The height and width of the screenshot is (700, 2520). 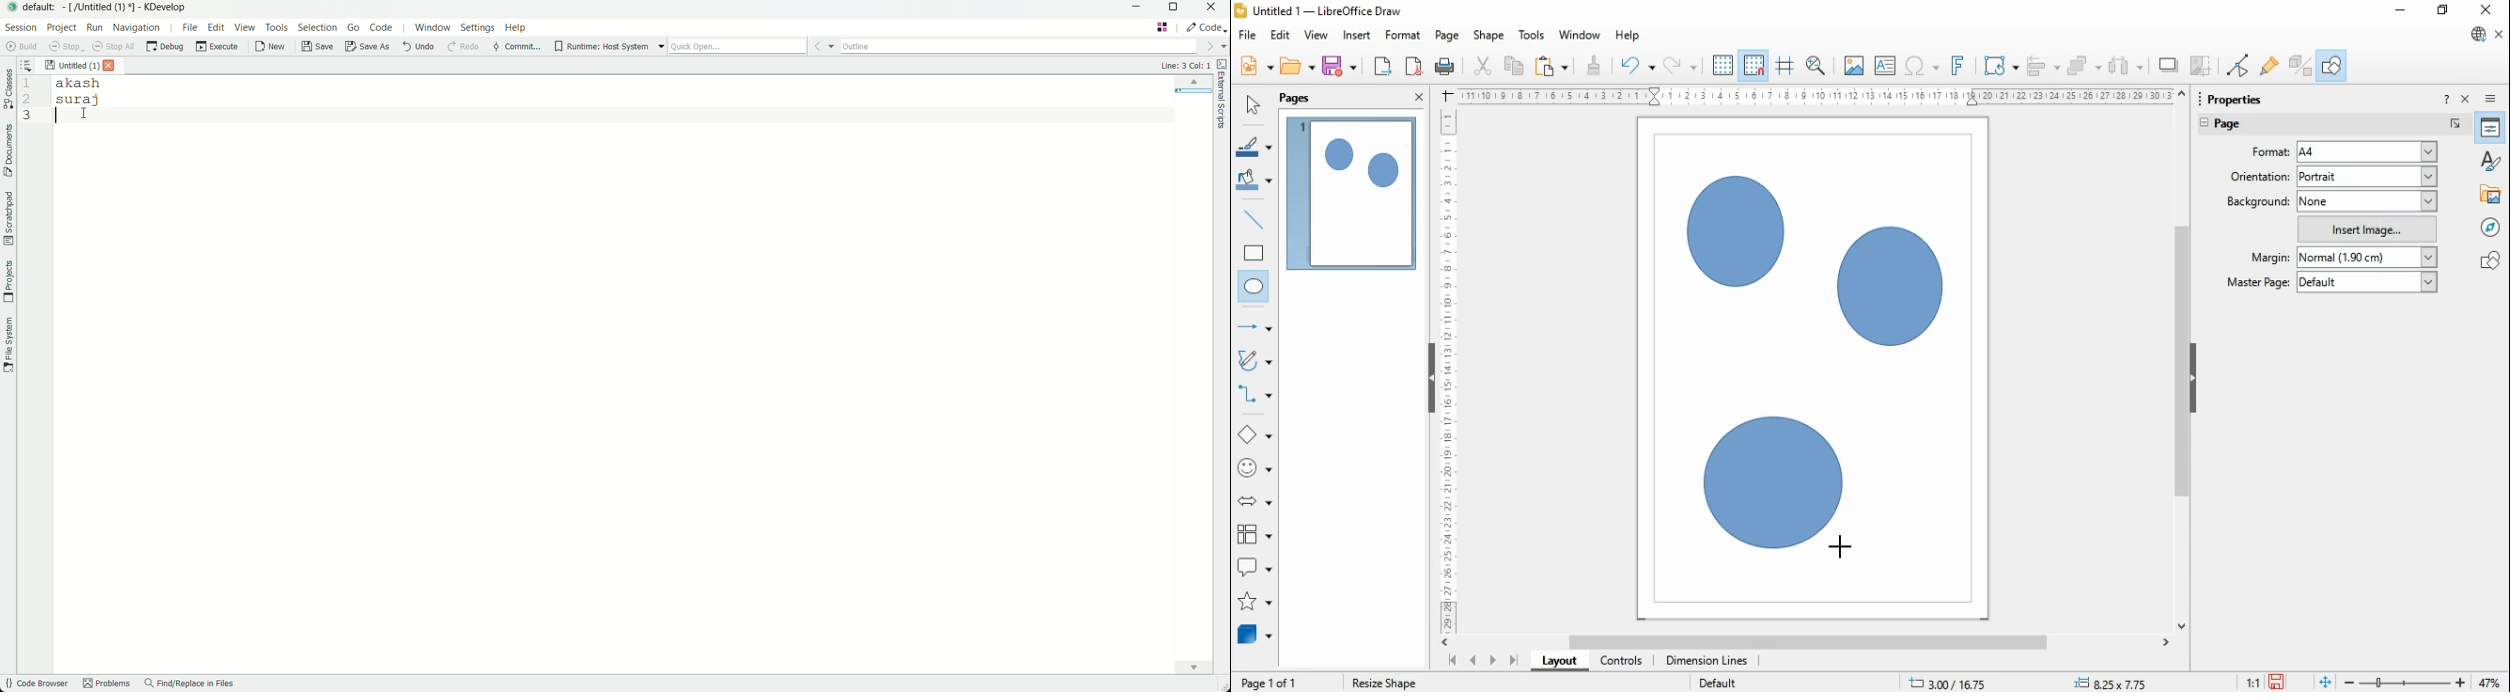 What do you see at coordinates (1813, 642) in the screenshot?
I see `scroll bar` at bounding box center [1813, 642].